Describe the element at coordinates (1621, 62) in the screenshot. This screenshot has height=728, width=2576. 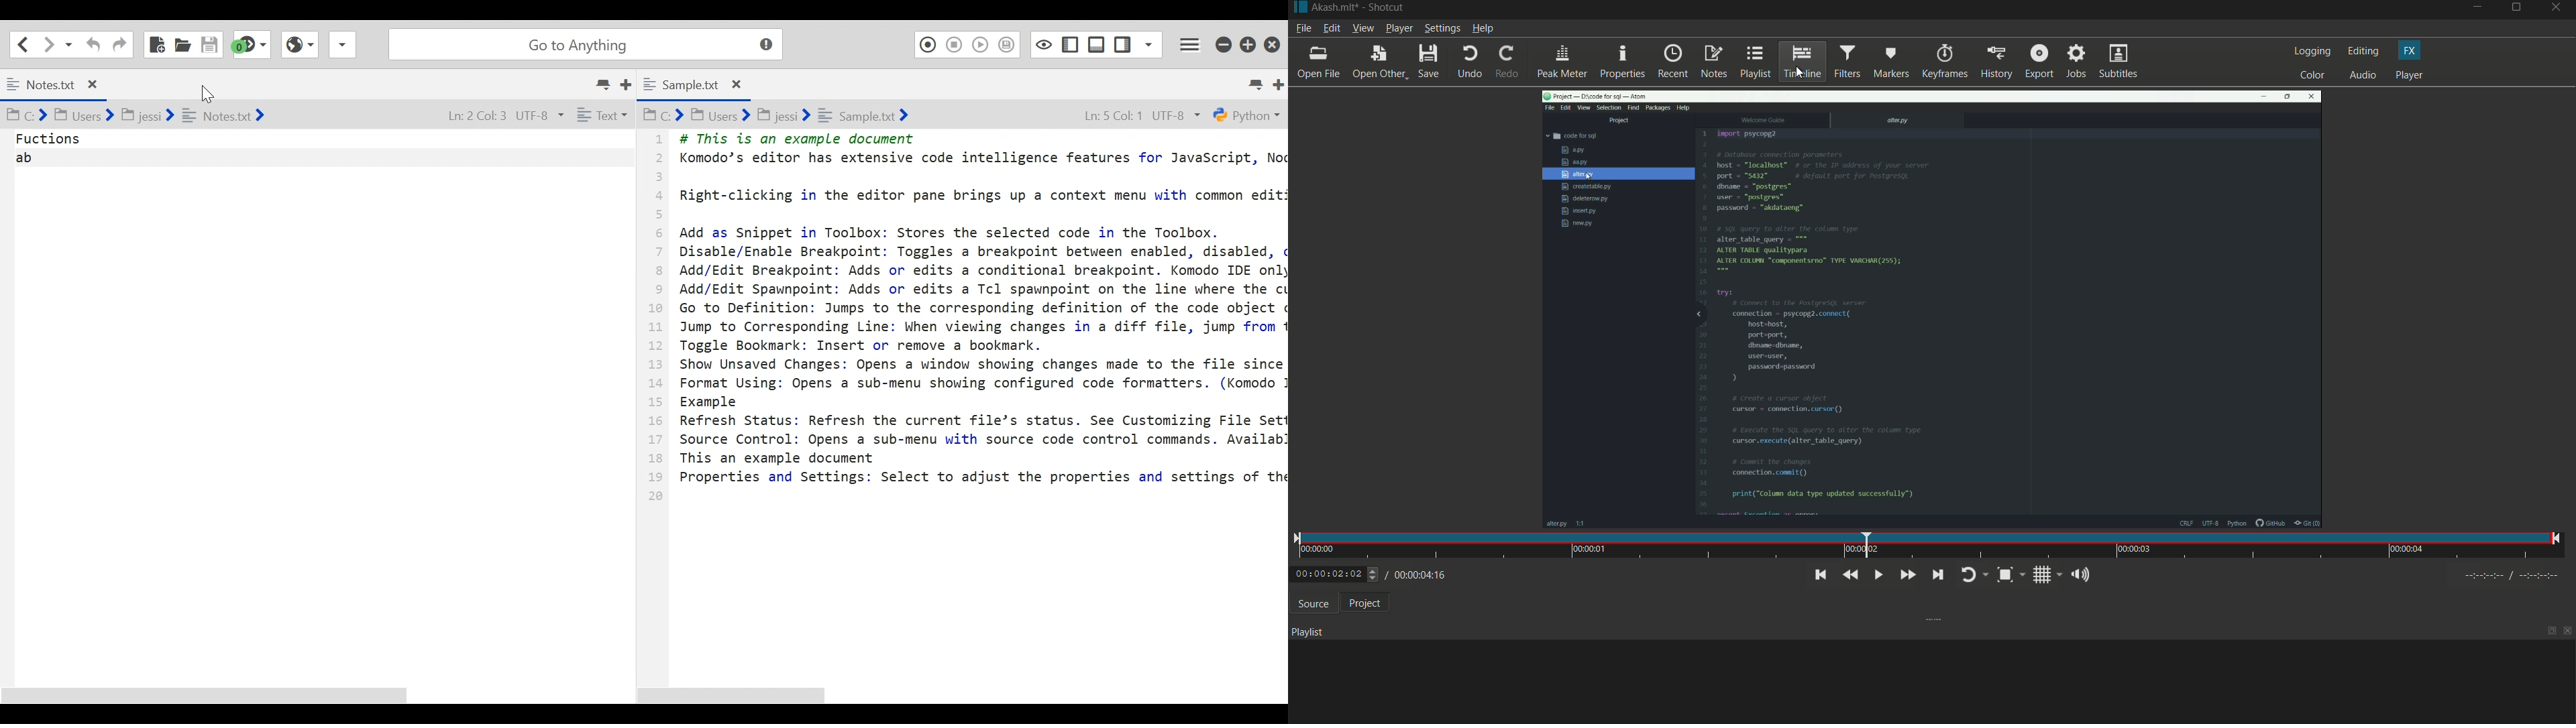
I see `properties` at that location.